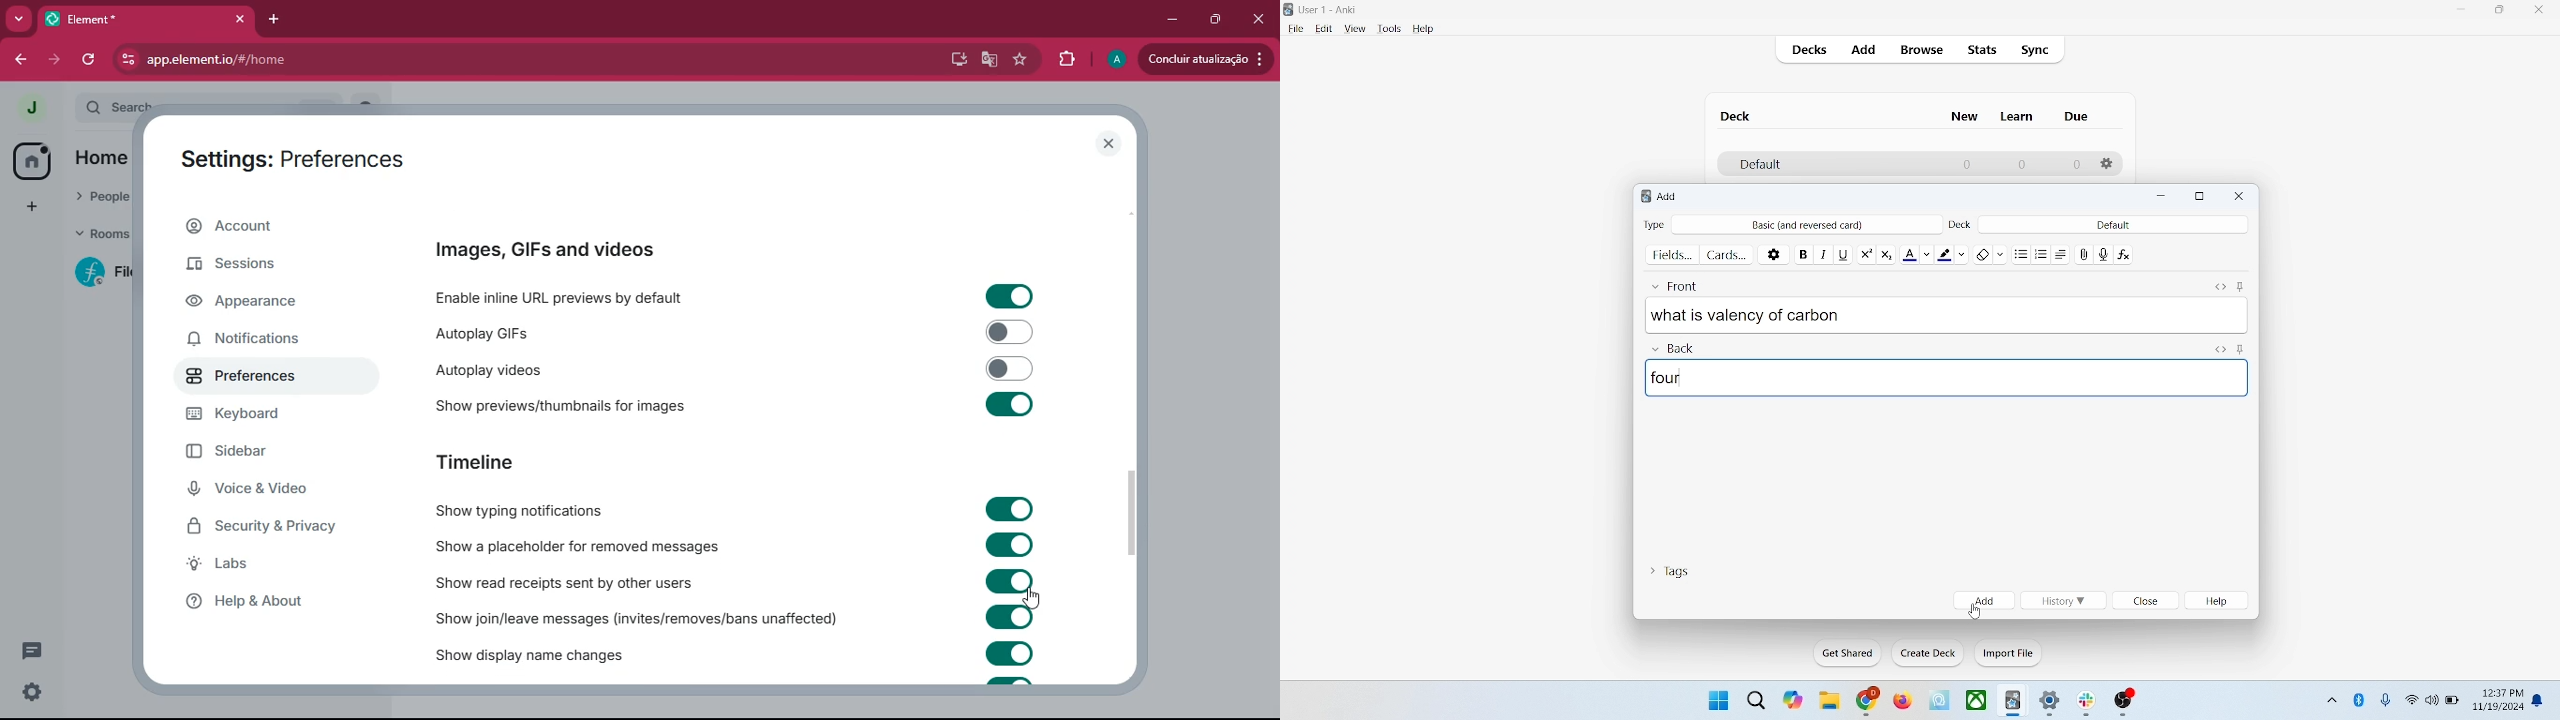 This screenshot has height=728, width=2576. Describe the element at coordinates (2164, 197) in the screenshot. I see `minimize` at that location.